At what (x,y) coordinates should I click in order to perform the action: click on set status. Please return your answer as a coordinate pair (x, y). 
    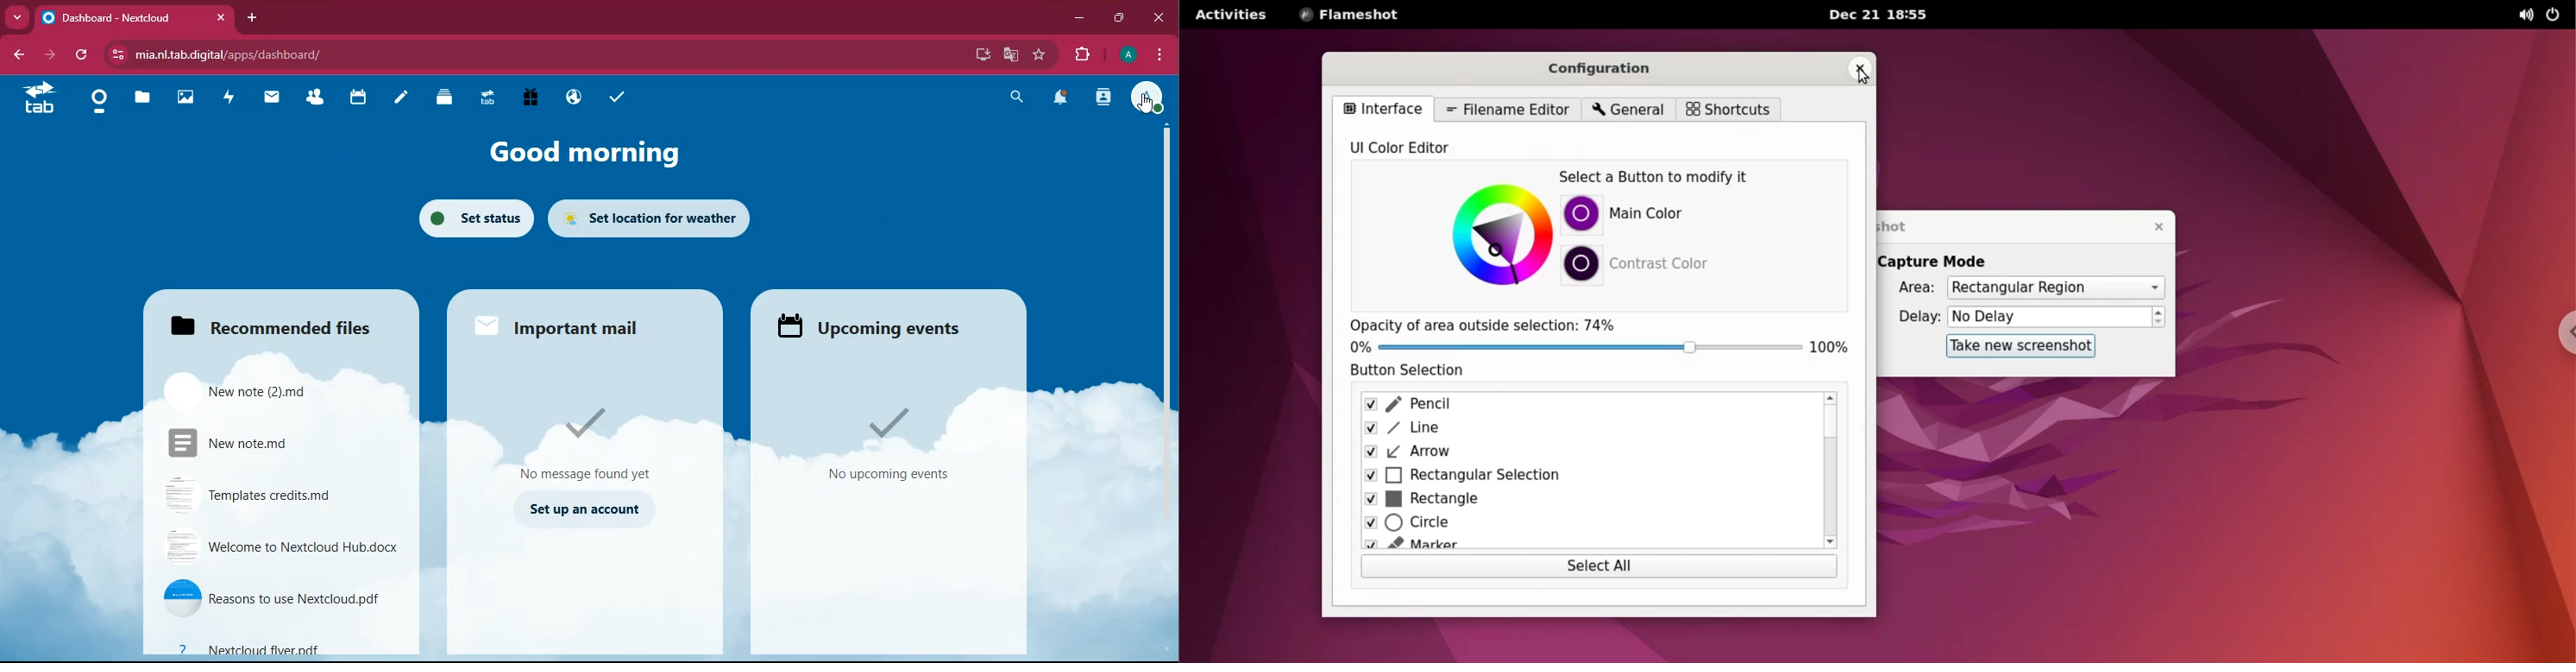
    Looking at the image, I should click on (471, 218).